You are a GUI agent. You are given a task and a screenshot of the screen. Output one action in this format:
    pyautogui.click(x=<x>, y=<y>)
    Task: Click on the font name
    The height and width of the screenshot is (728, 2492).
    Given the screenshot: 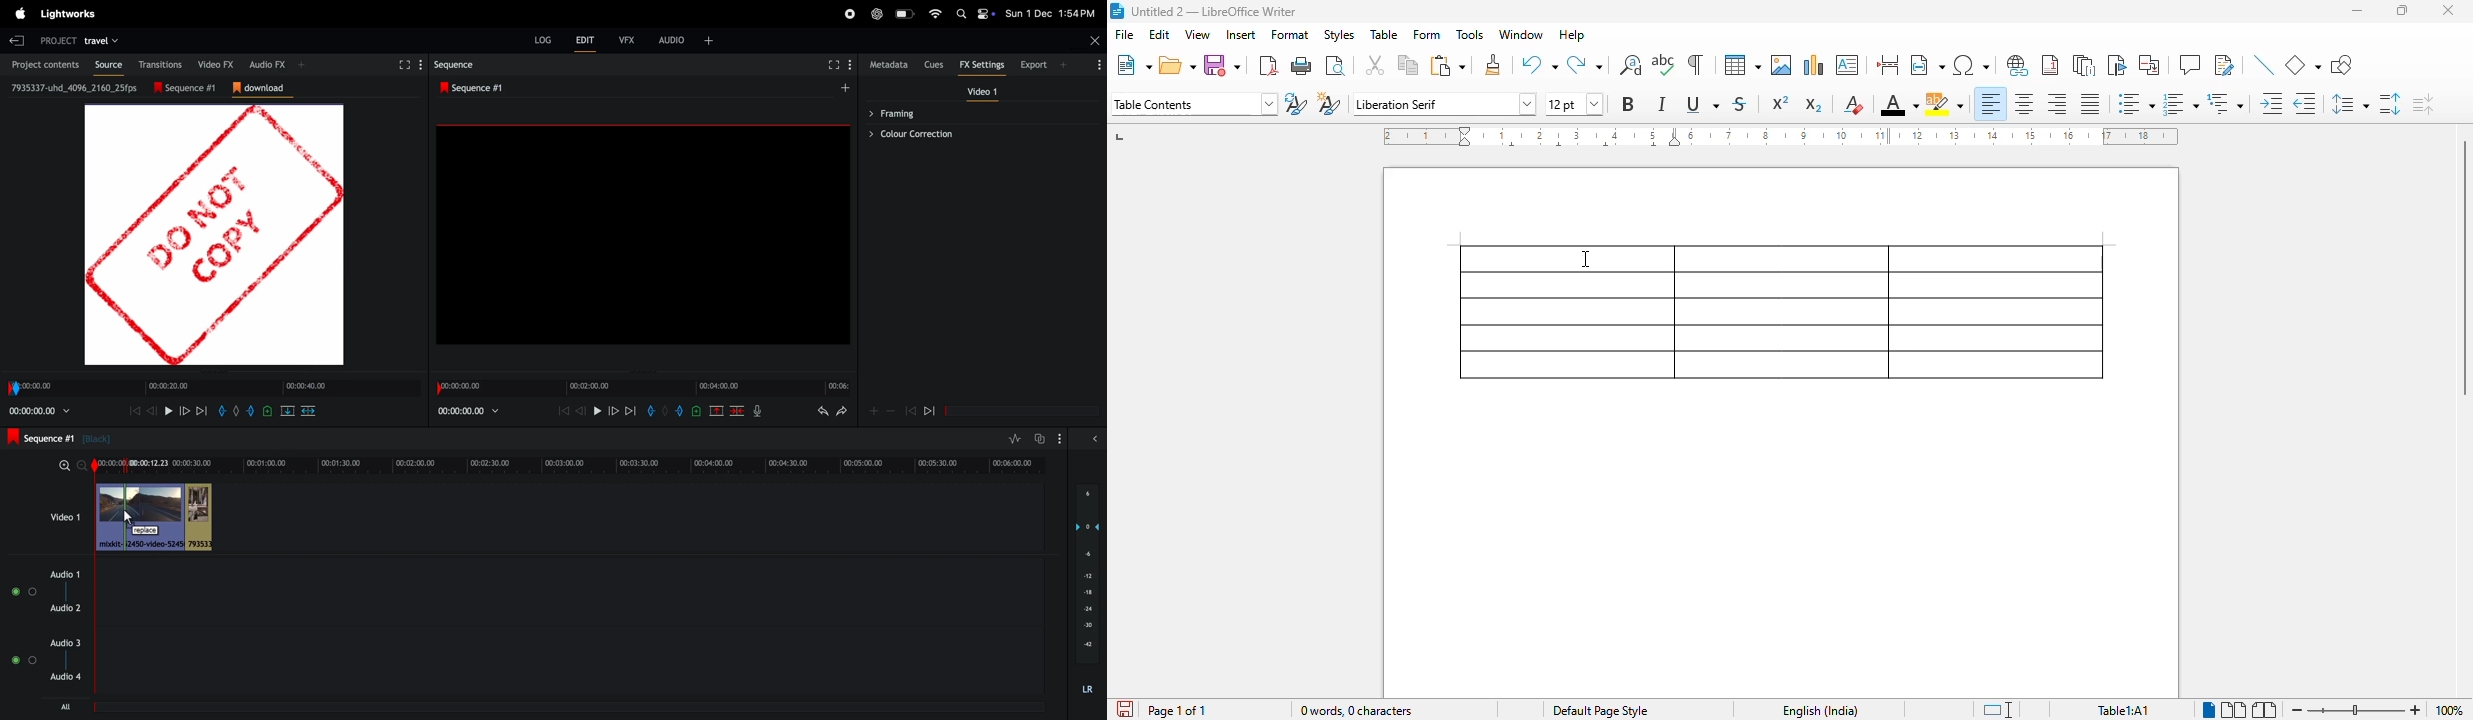 What is the action you would take?
    pyautogui.click(x=1443, y=104)
    